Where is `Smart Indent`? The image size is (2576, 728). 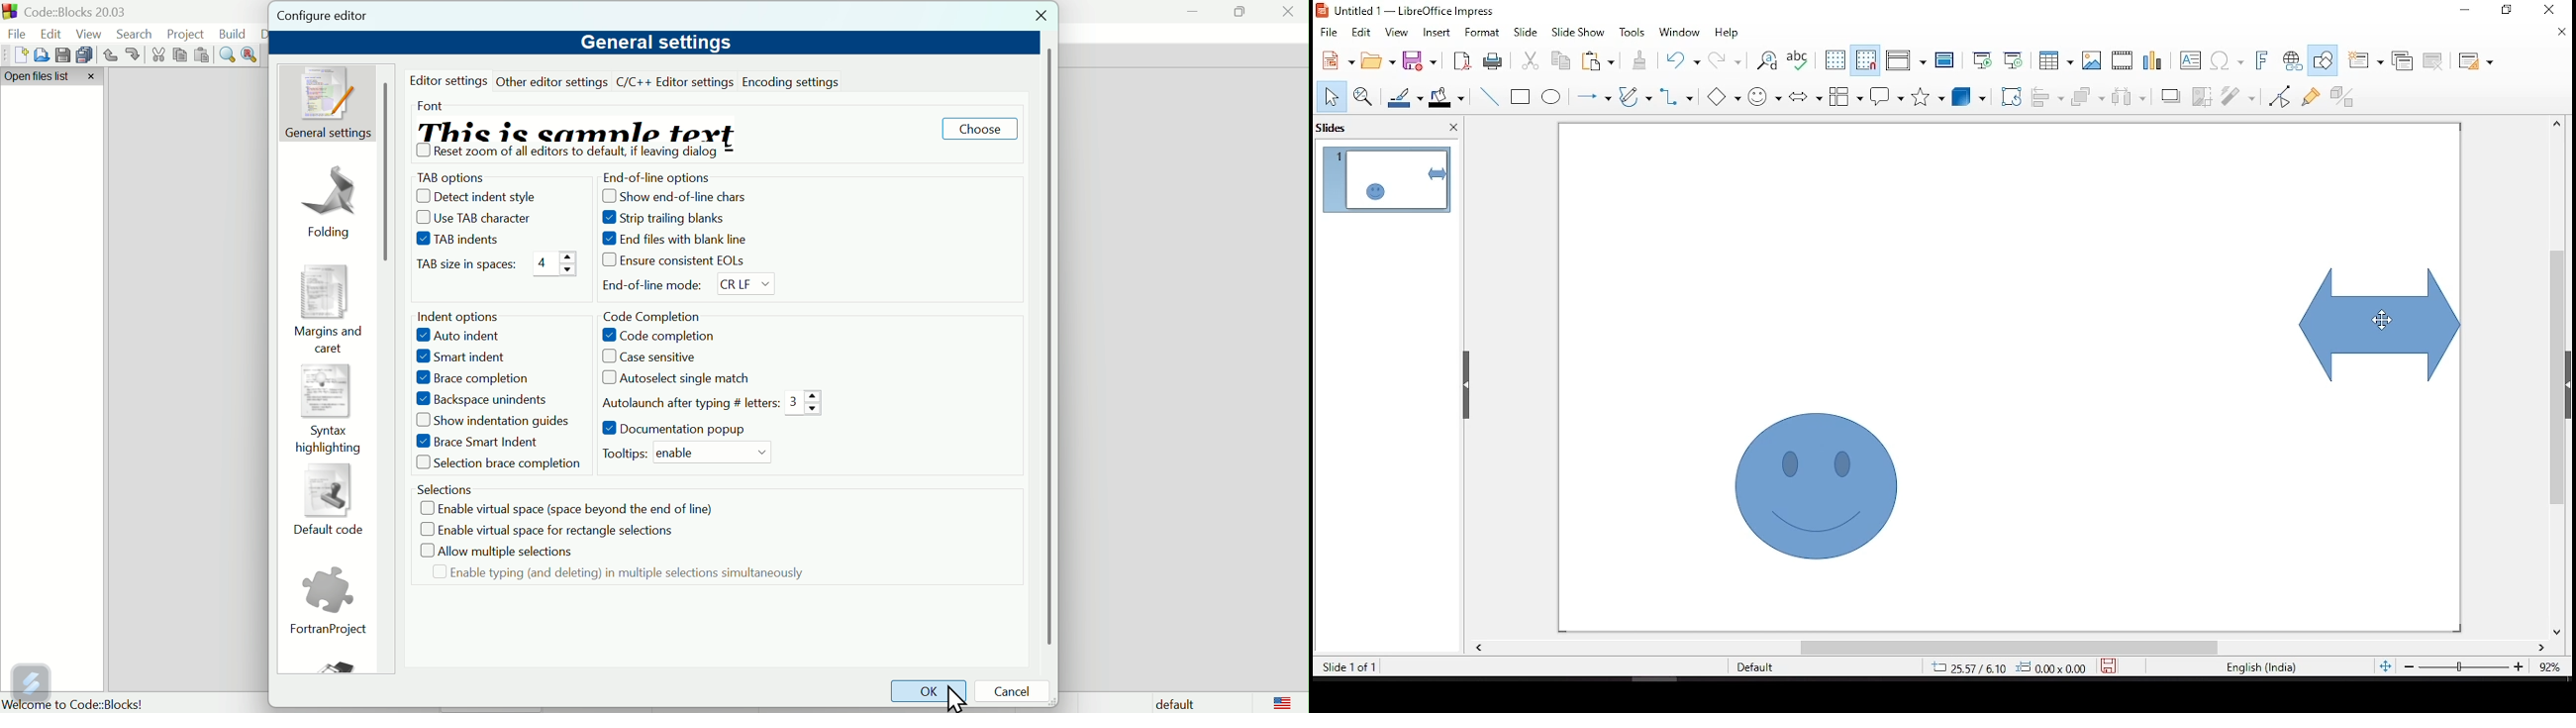
Smart Indent is located at coordinates (467, 354).